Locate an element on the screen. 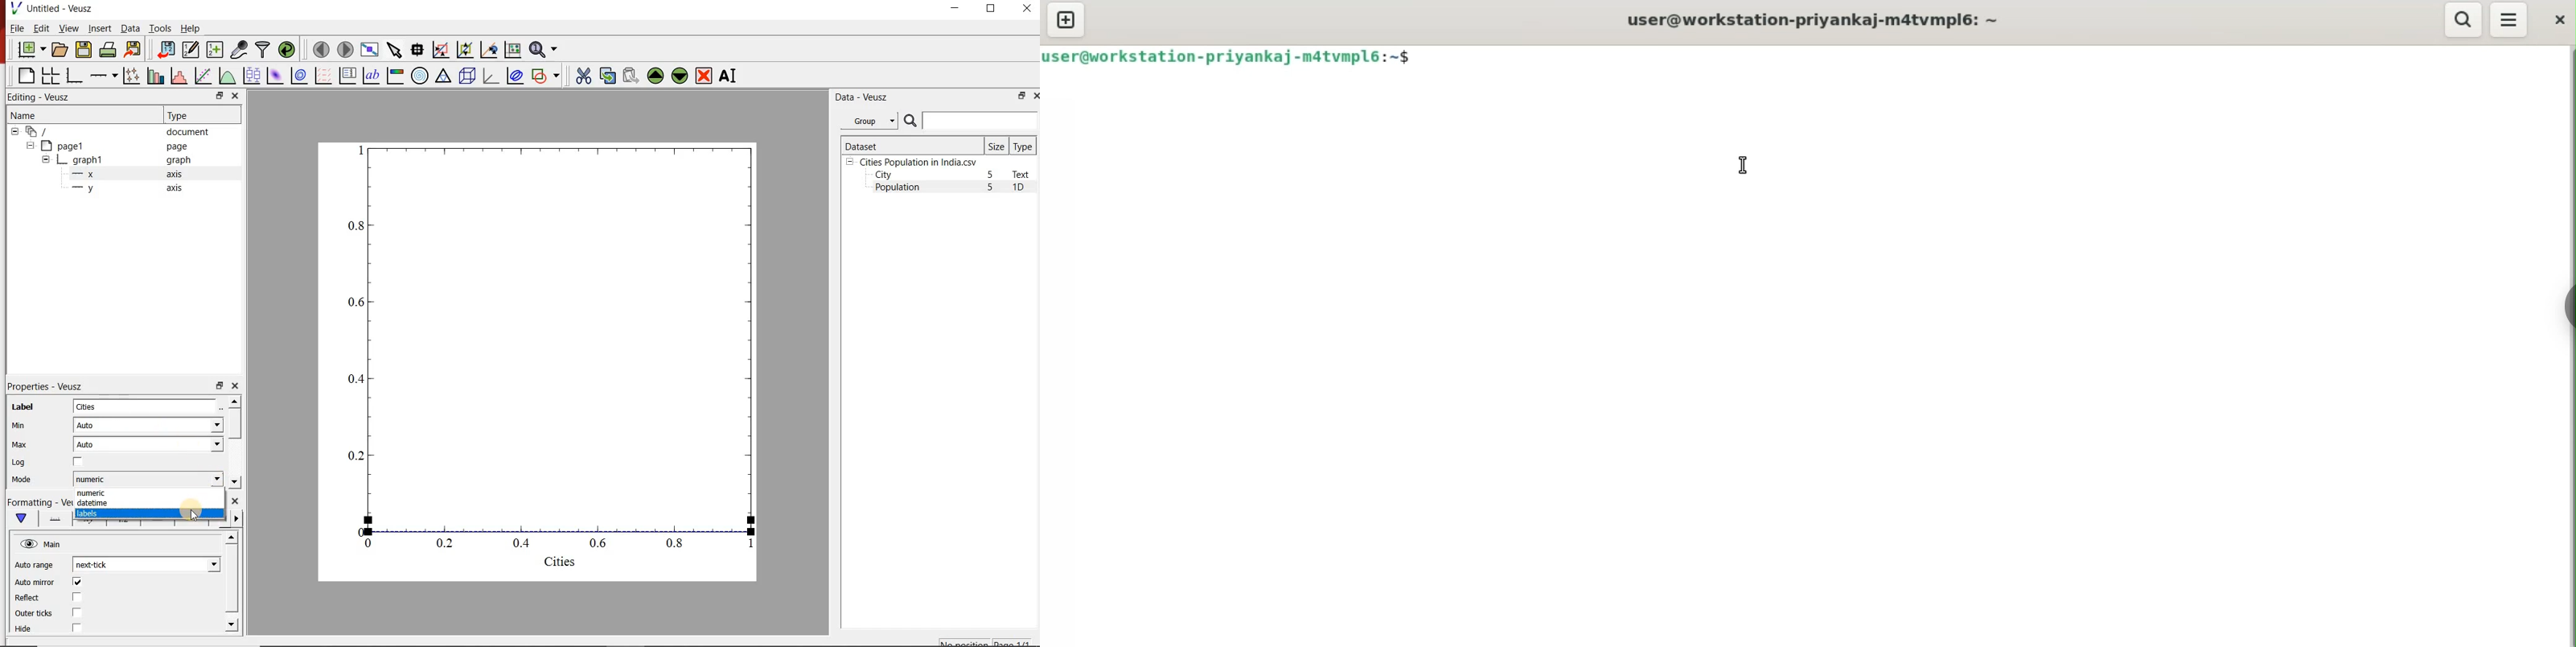 The height and width of the screenshot is (672, 2576). 3d scene is located at coordinates (466, 75).